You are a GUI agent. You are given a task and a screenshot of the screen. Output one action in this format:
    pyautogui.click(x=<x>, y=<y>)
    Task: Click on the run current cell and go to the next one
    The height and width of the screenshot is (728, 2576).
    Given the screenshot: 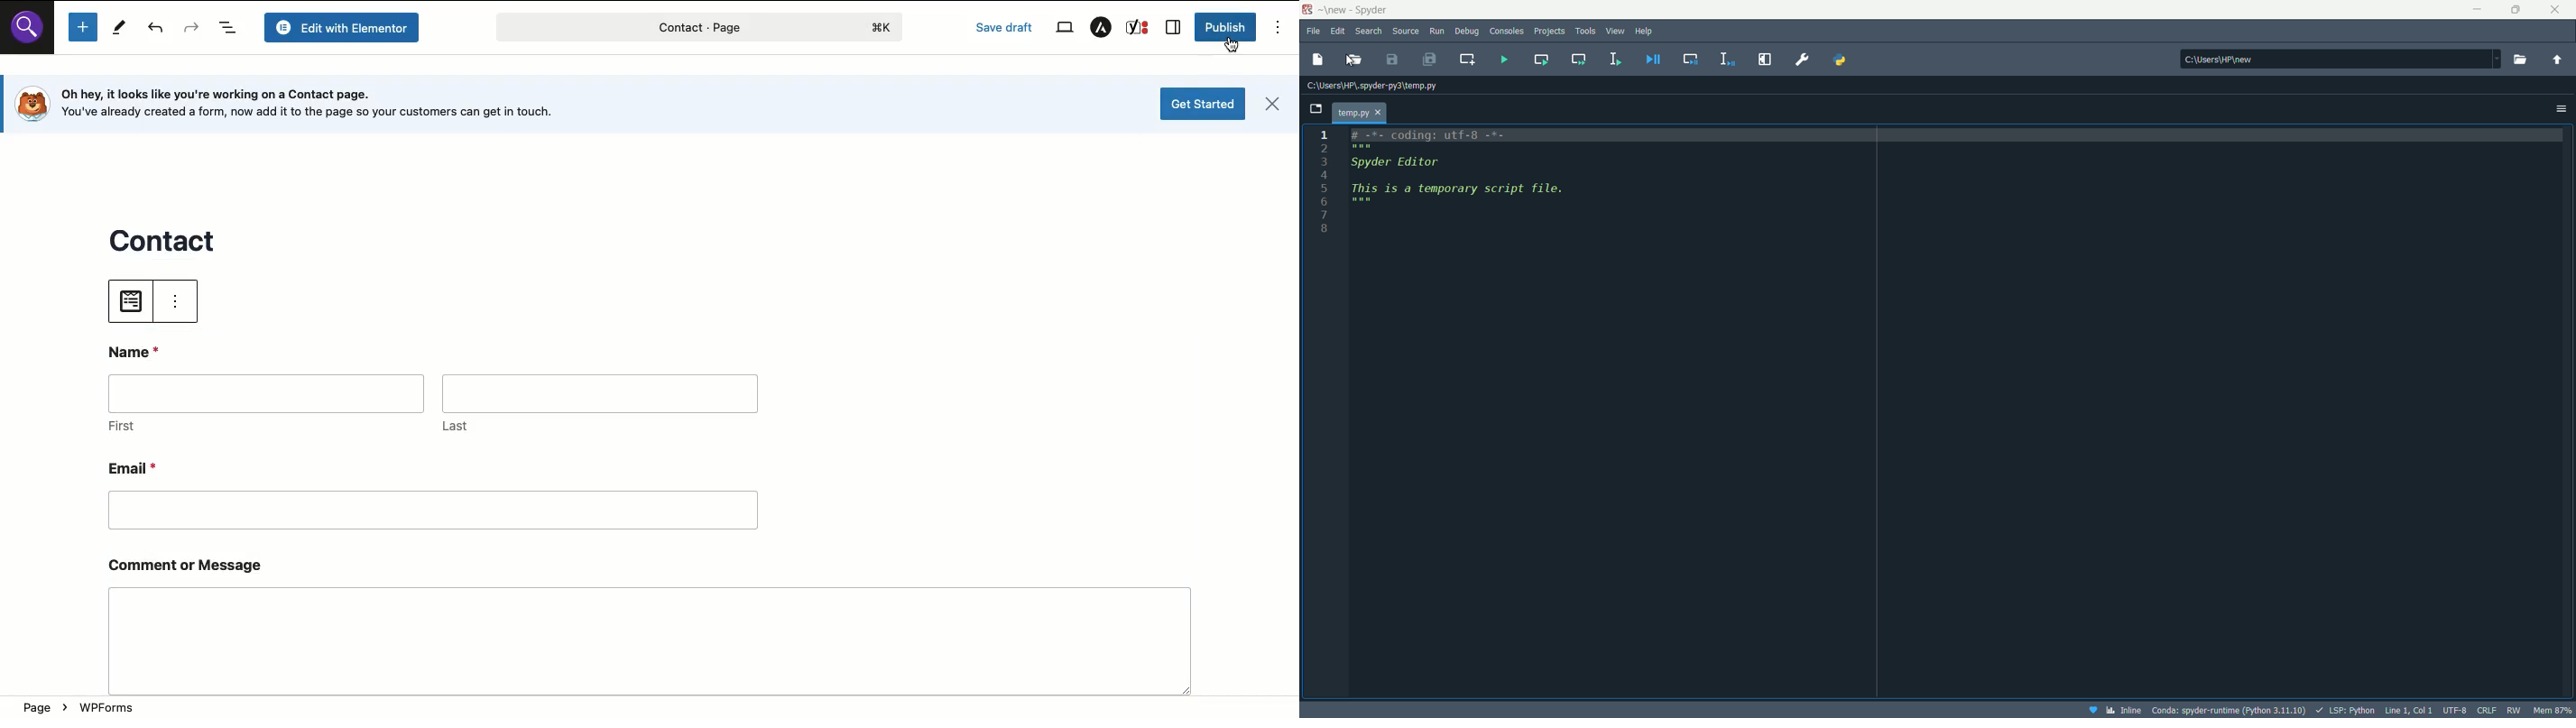 What is the action you would take?
    pyautogui.click(x=1579, y=60)
    